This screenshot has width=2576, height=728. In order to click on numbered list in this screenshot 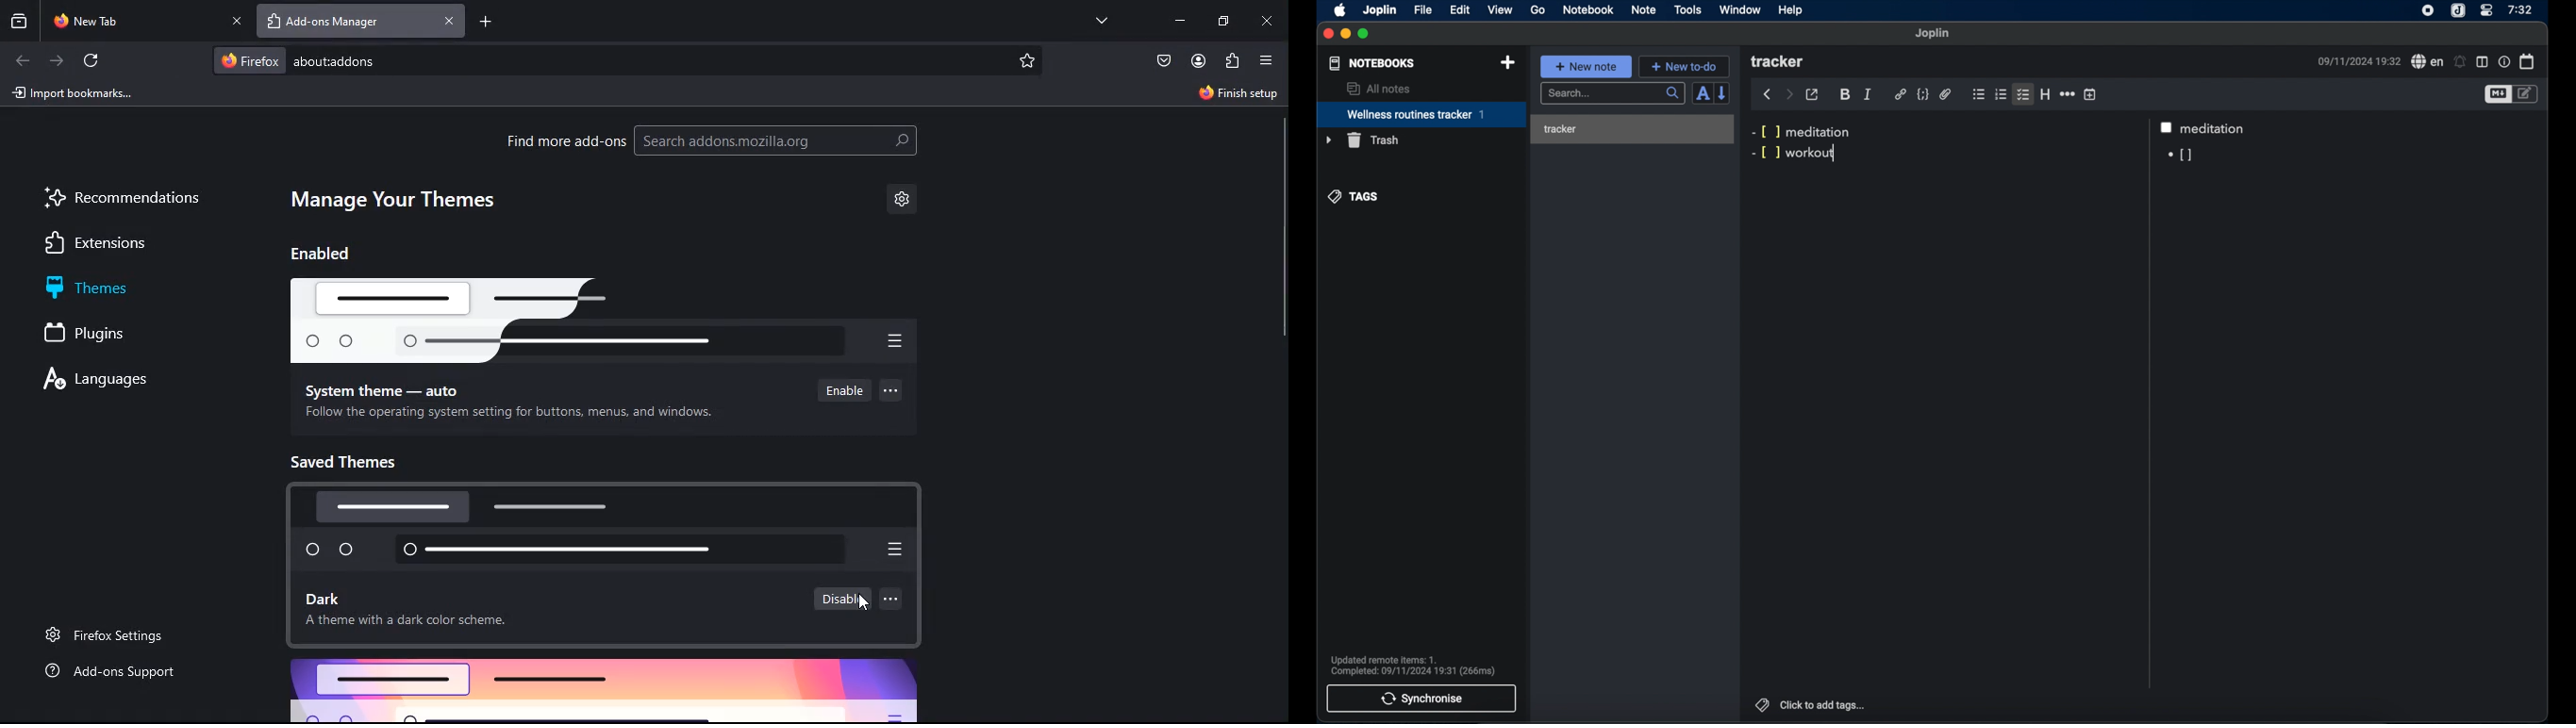, I will do `click(2001, 95)`.